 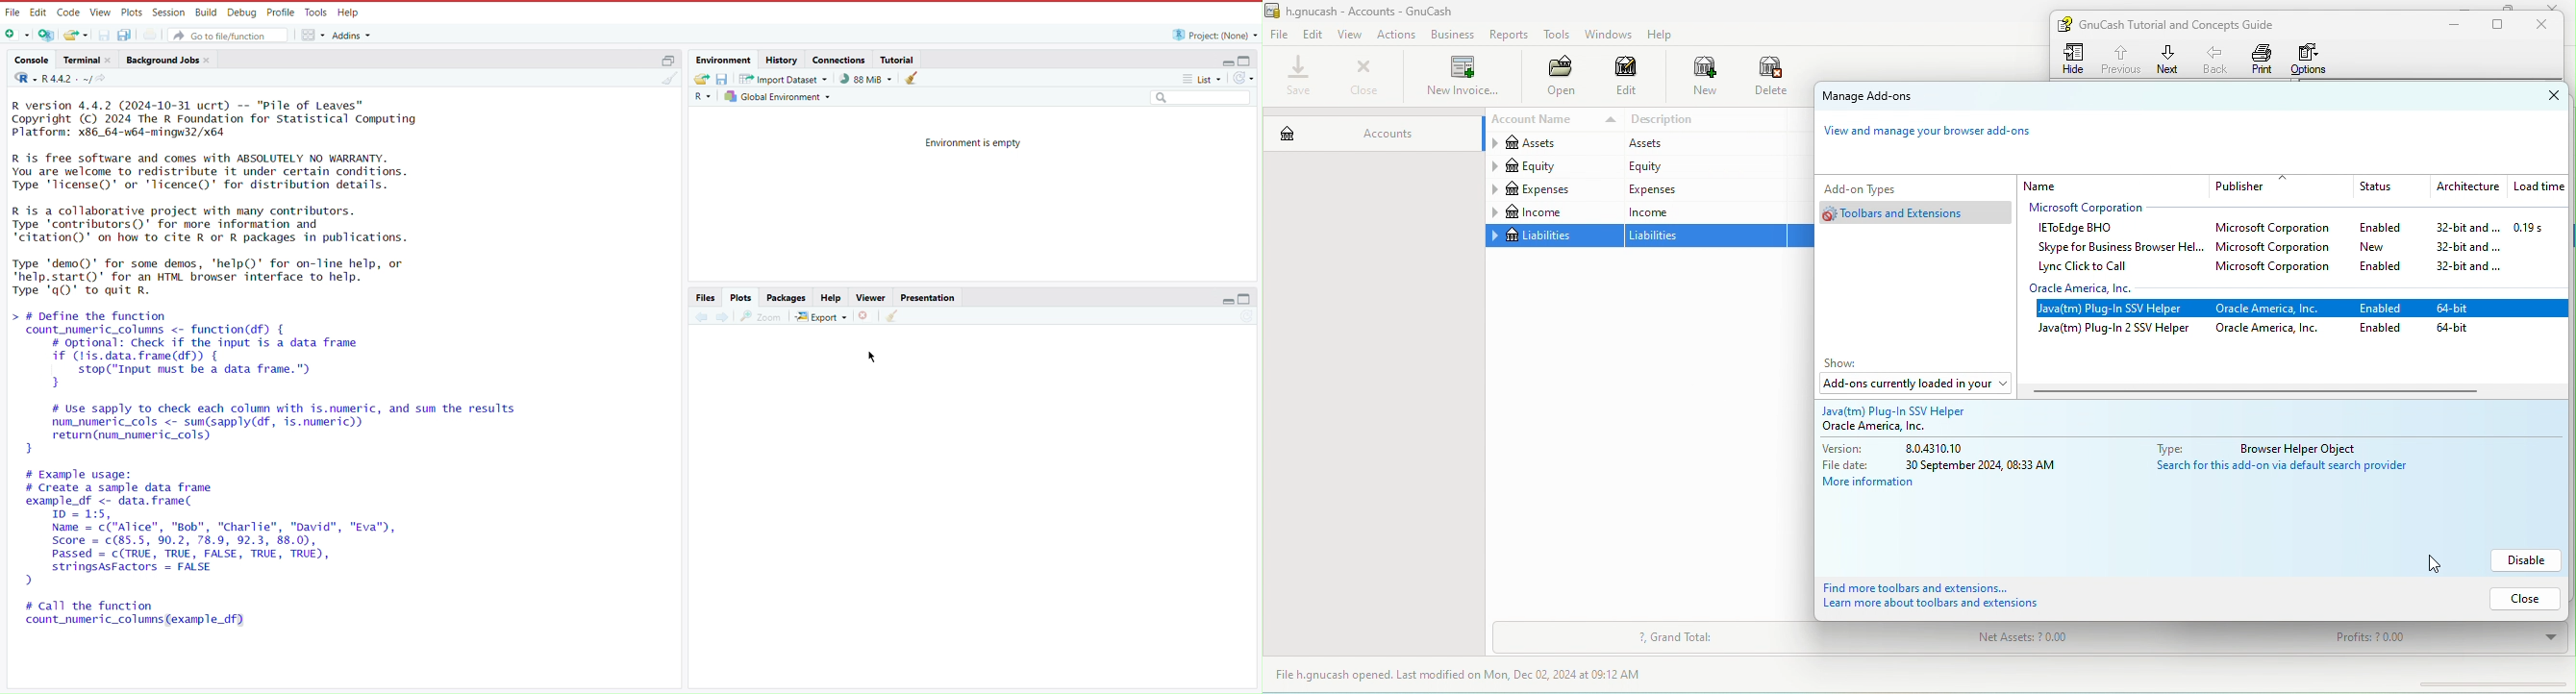 I want to click on Help, so click(x=348, y=13).